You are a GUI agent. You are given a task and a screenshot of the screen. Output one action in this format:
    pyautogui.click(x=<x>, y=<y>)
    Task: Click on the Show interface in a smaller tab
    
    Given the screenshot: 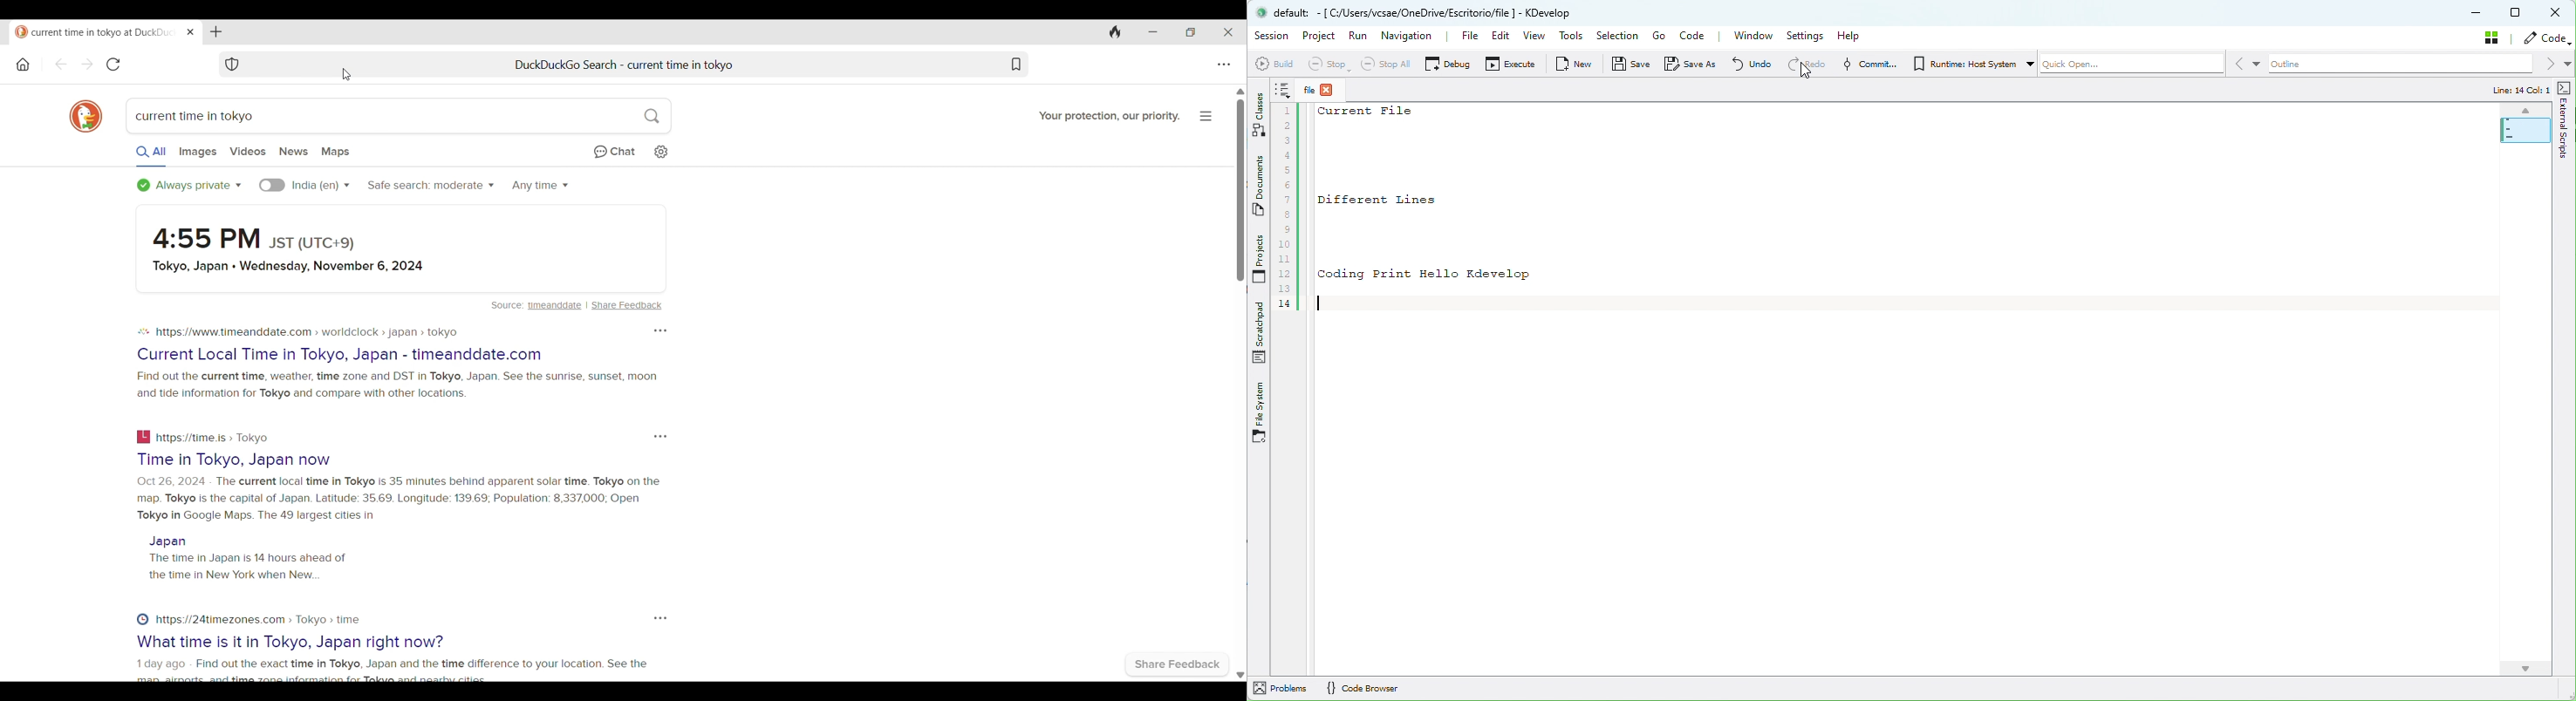 What is the action you would take?
    pyautogui.click(x=1191, y=32)
    